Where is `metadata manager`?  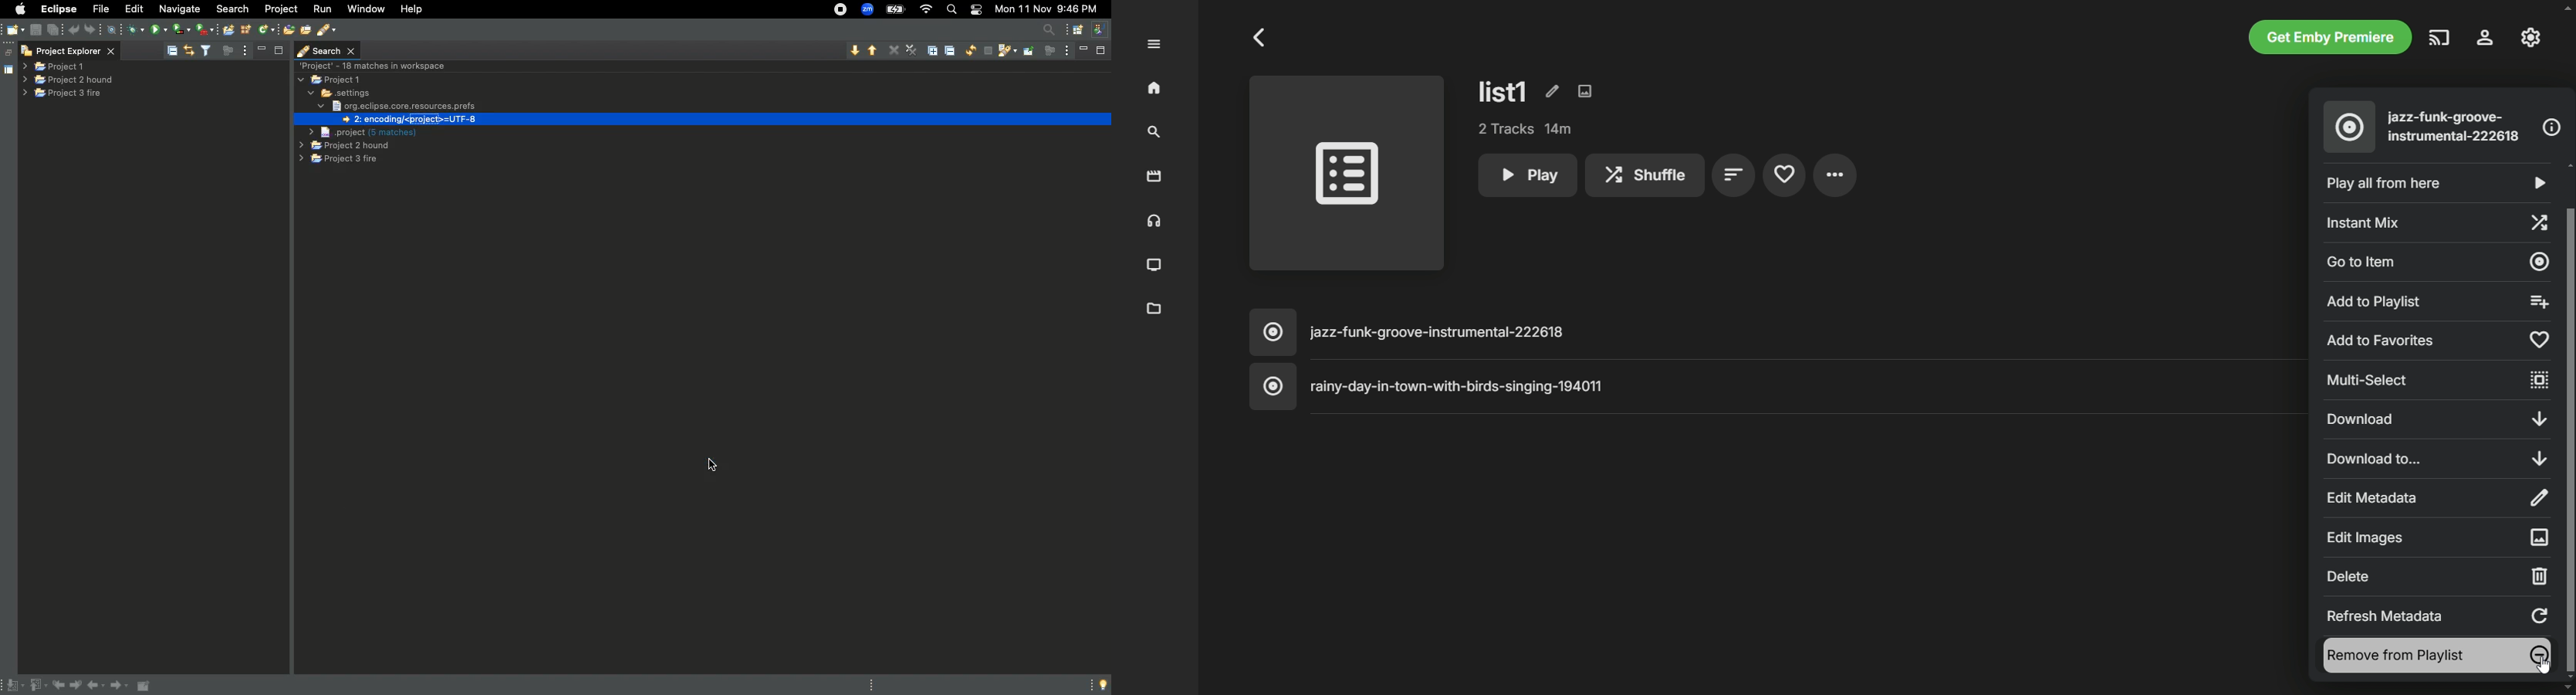 metadata manager is located at coordinates (1155, 309).